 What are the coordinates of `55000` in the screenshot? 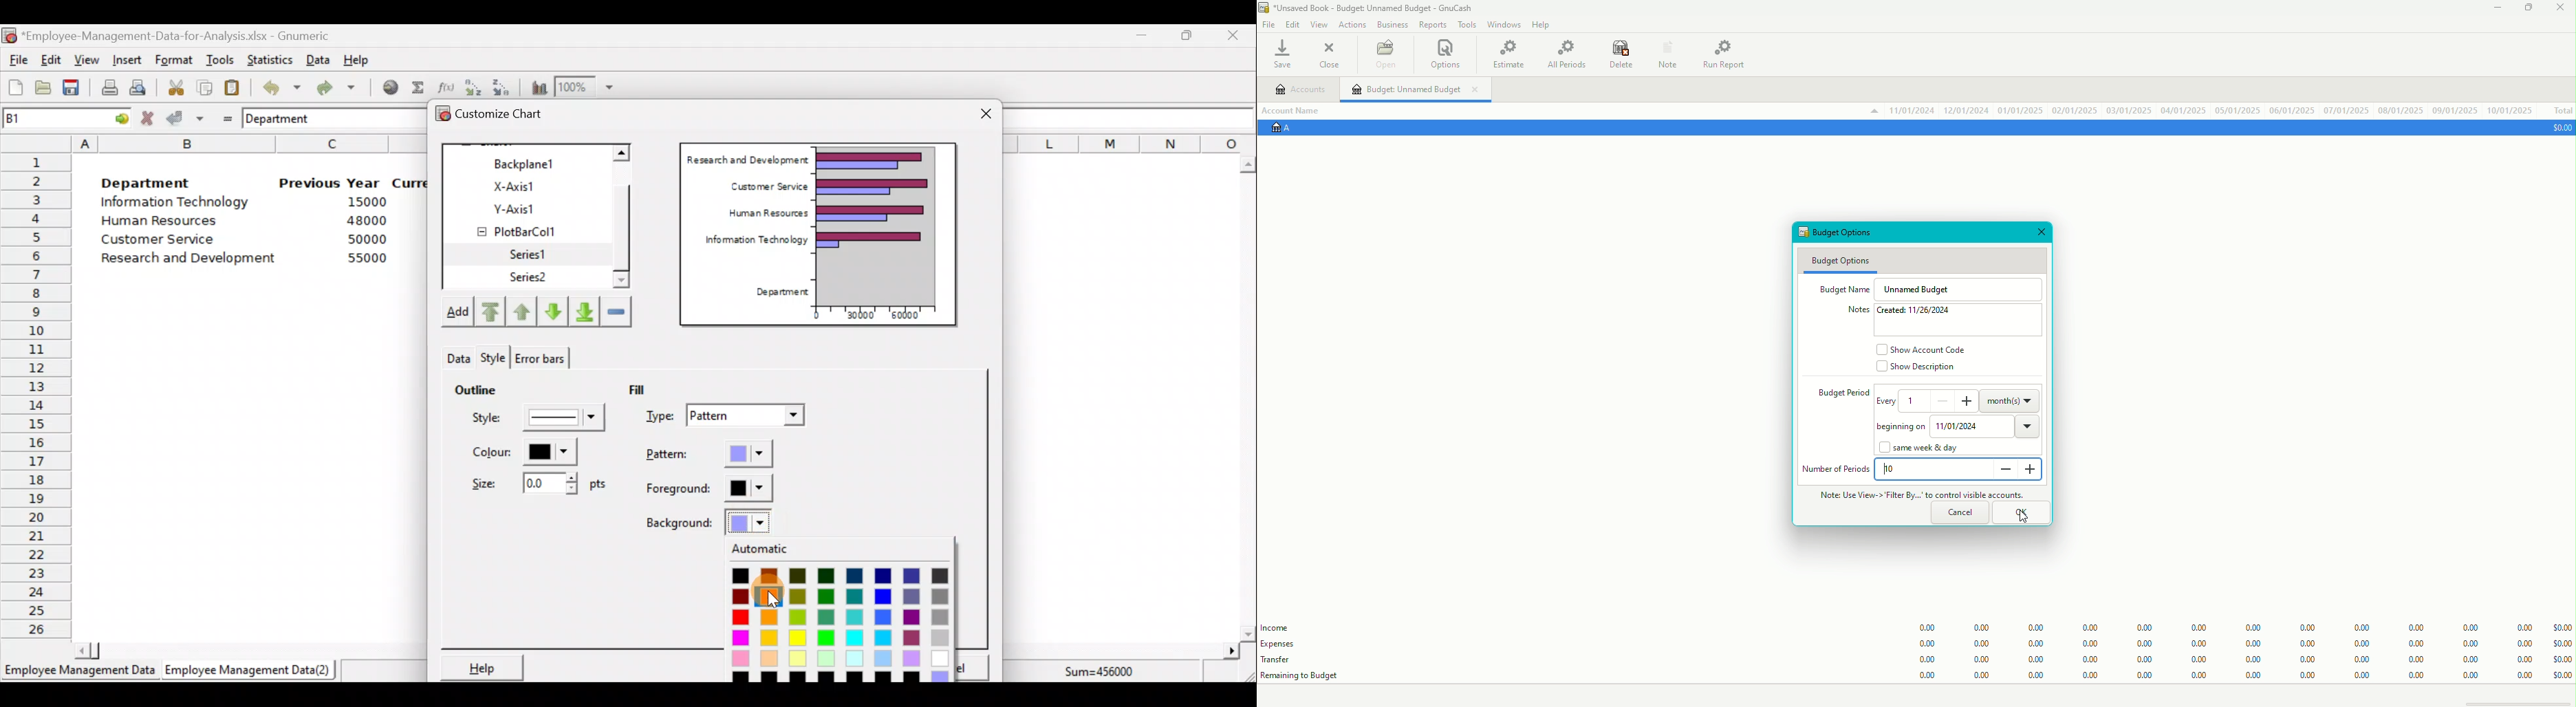 It's located at (368, 258).